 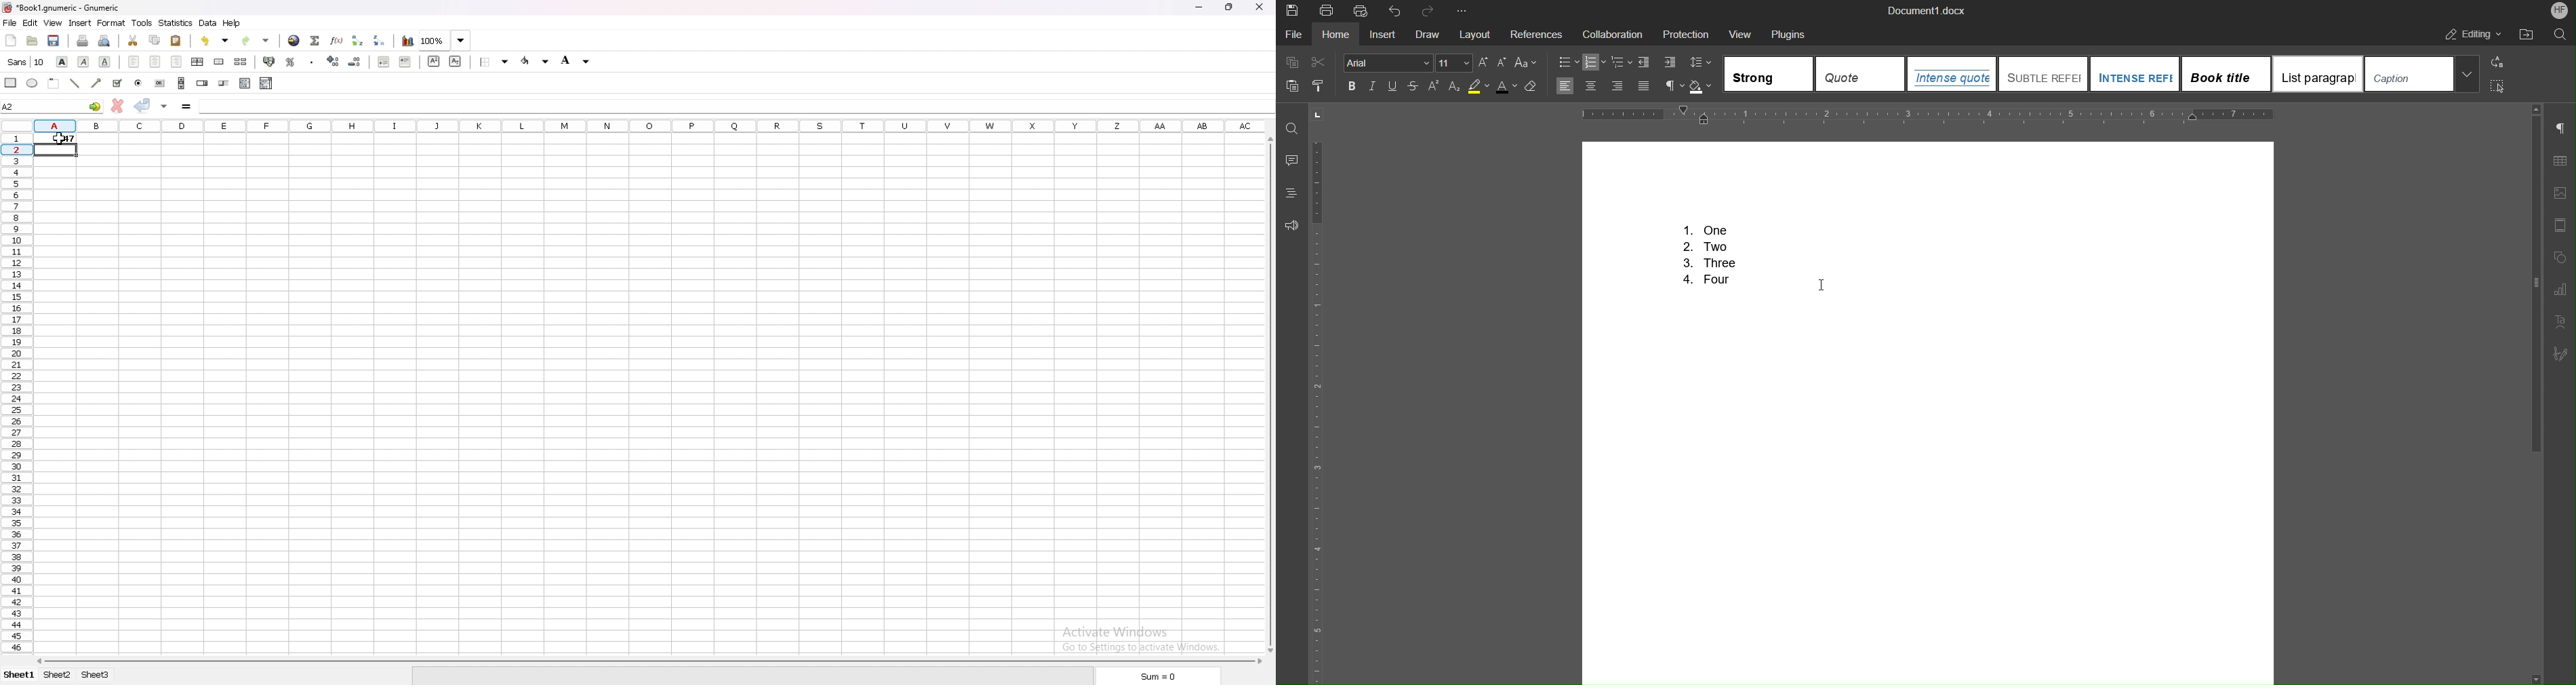 What do you see at coordinates (11, 82) in the screenshot?
I see `rectangle` at bounding box center [11, 82].